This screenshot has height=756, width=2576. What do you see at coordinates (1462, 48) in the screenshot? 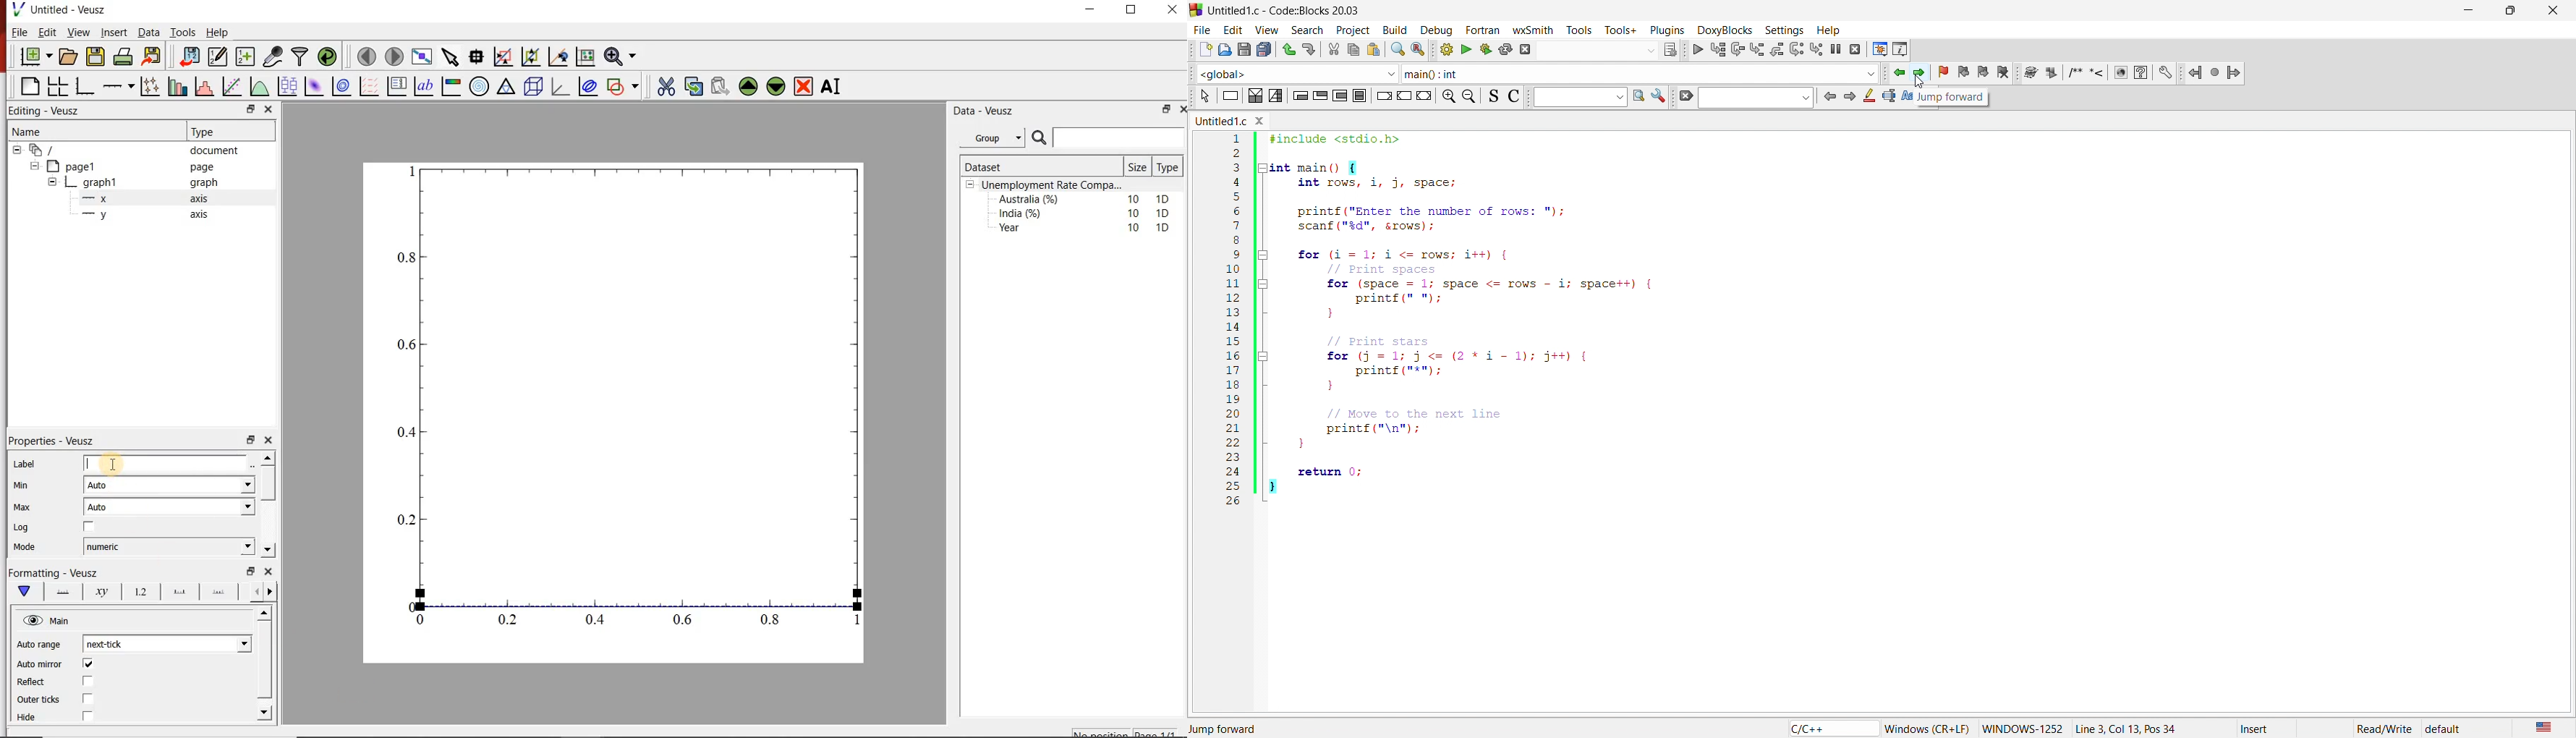
I see `run` at bounding box center [1462, 48].